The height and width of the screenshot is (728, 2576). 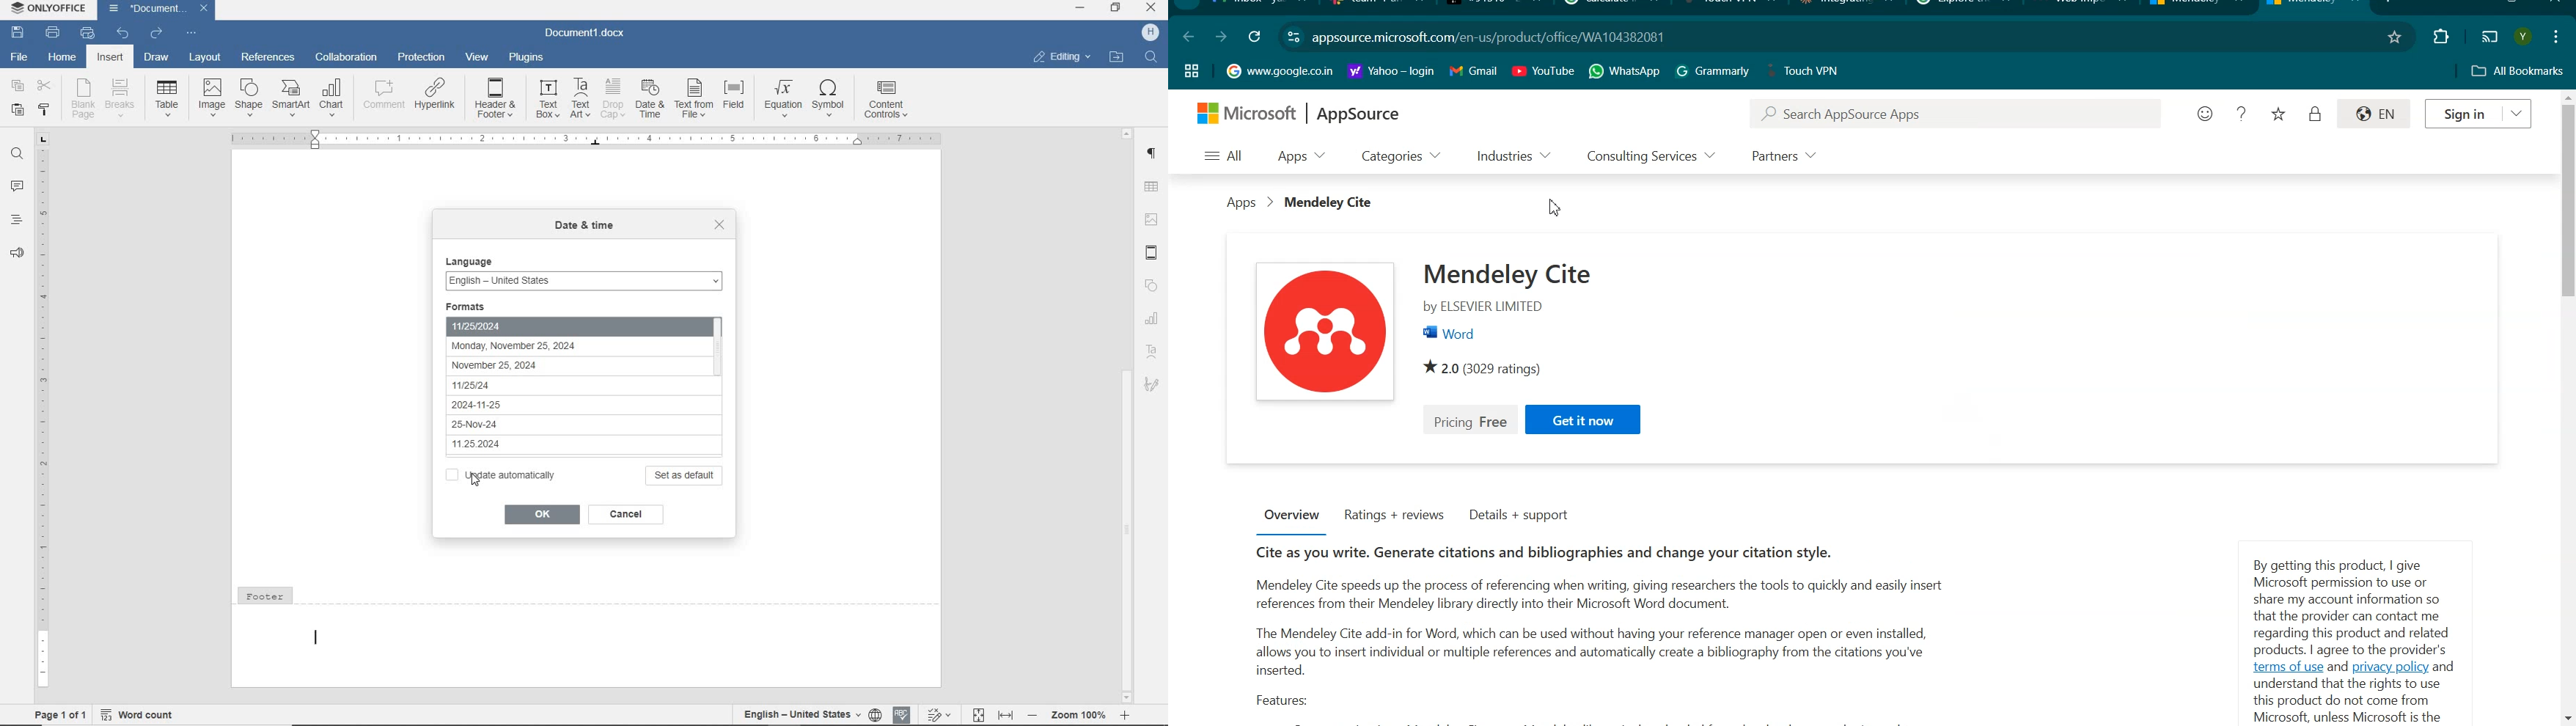 What do you see at coordinates (1225, 155) in the screenshot?
I see `All` at bounding box center [1225, 155].